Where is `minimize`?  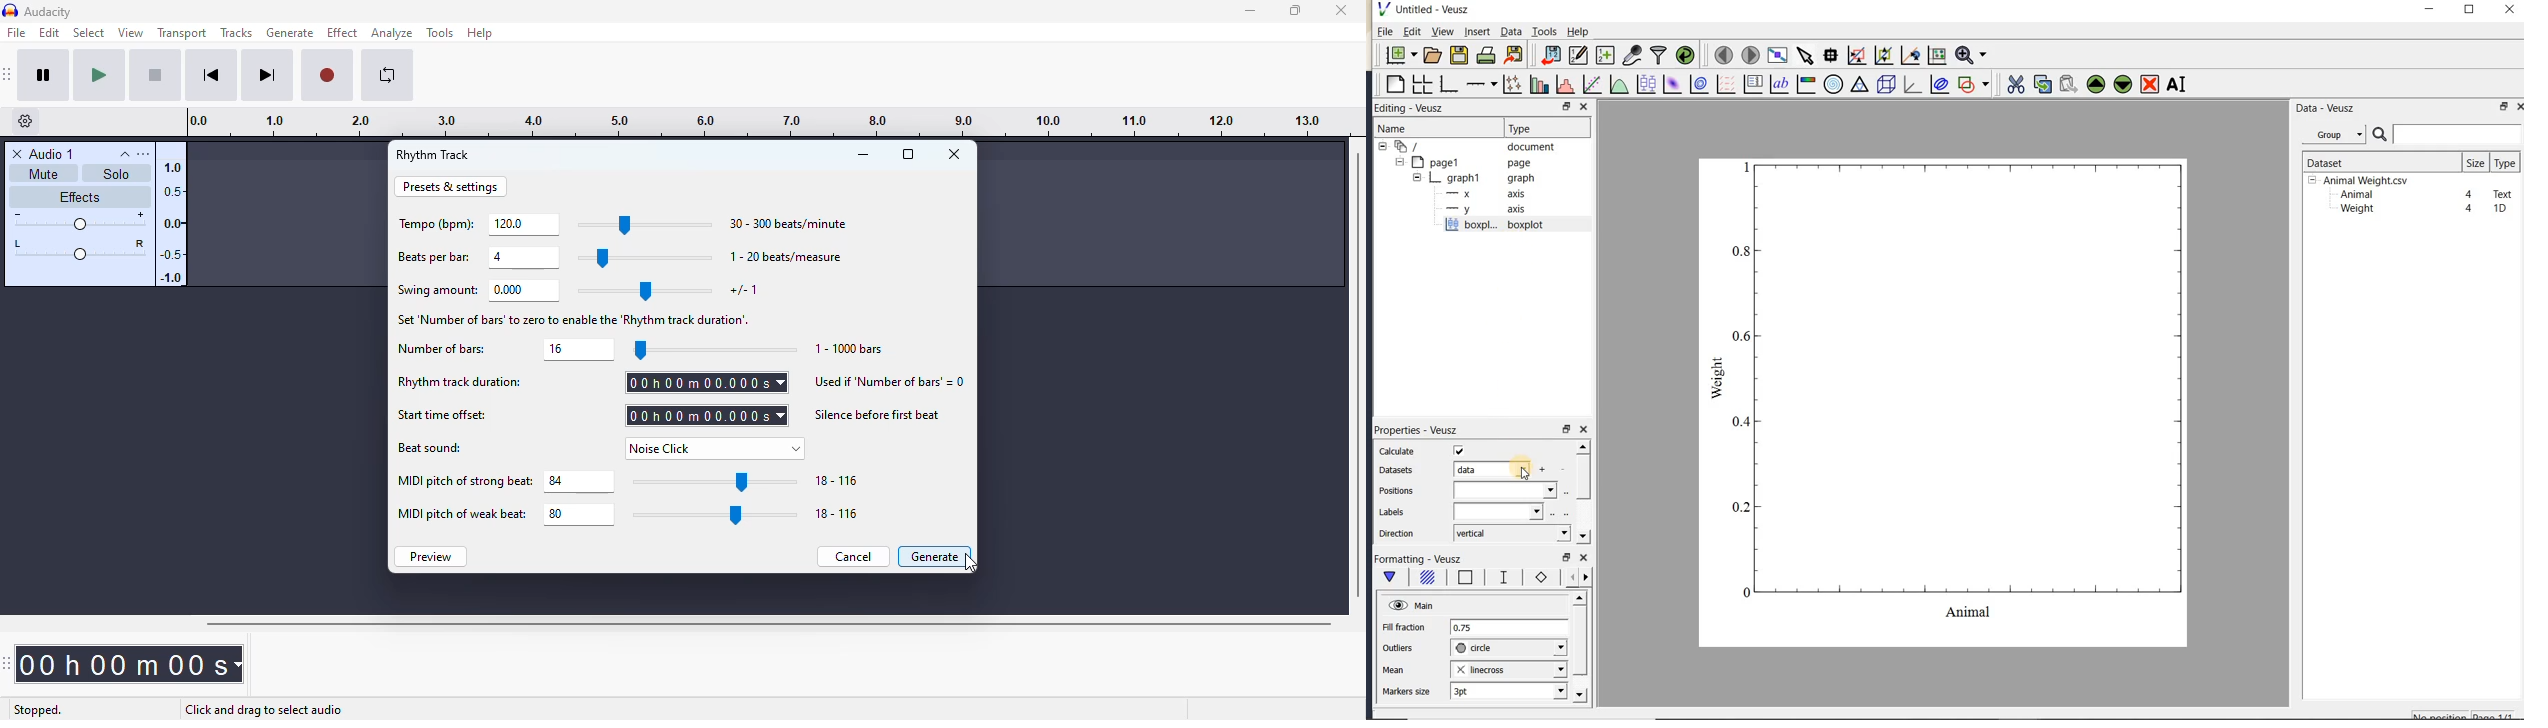 minimize is located at coordinates (862, 154).